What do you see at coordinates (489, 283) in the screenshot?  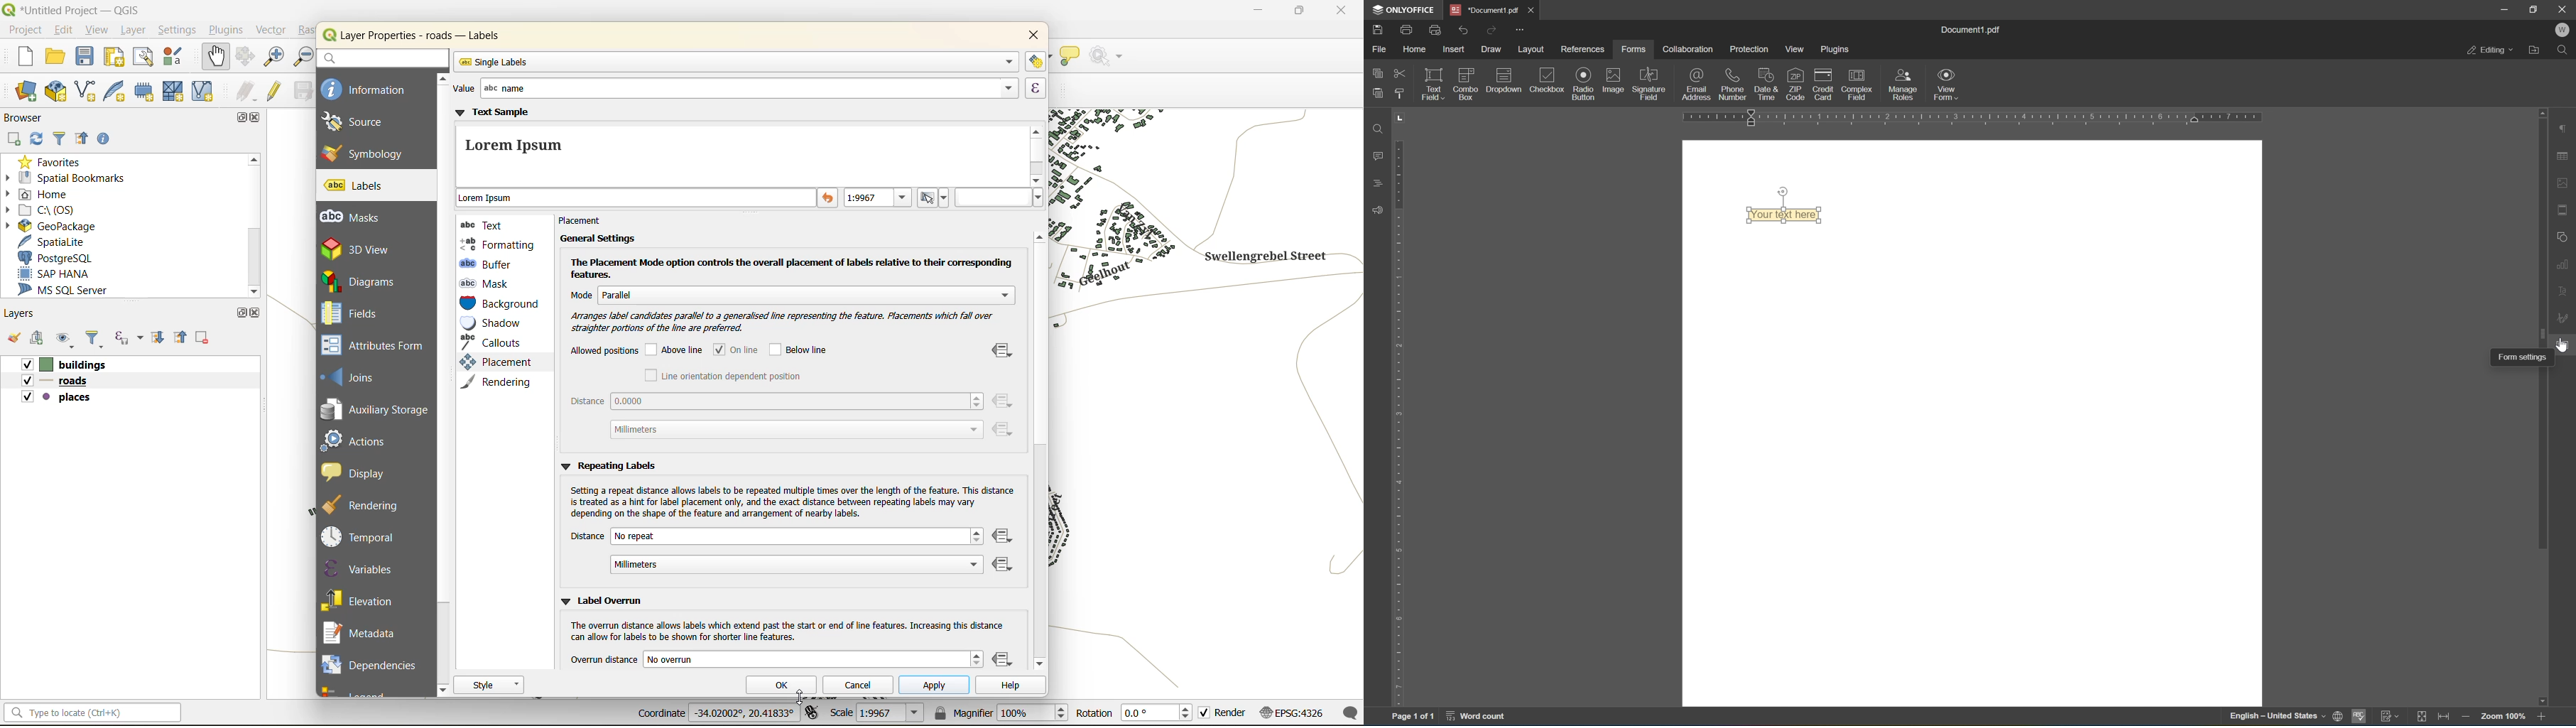 I see `mask` at bounding box center [489, 283].